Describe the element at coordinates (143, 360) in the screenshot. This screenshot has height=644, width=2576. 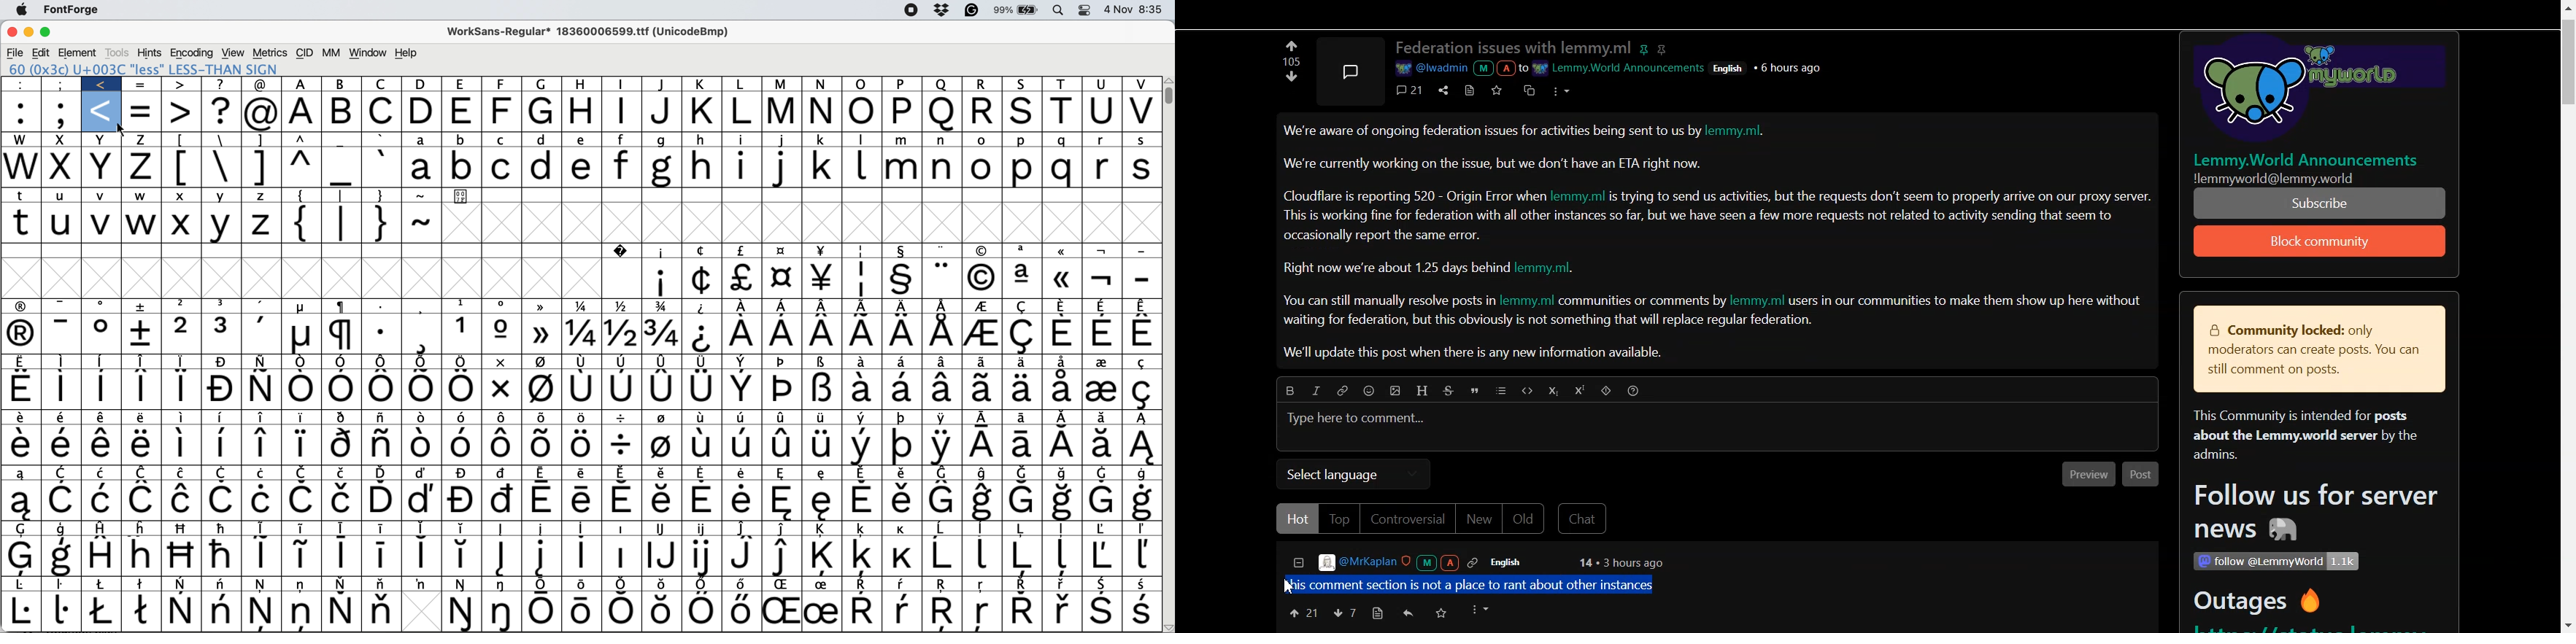
I see `Symbol` at that location.